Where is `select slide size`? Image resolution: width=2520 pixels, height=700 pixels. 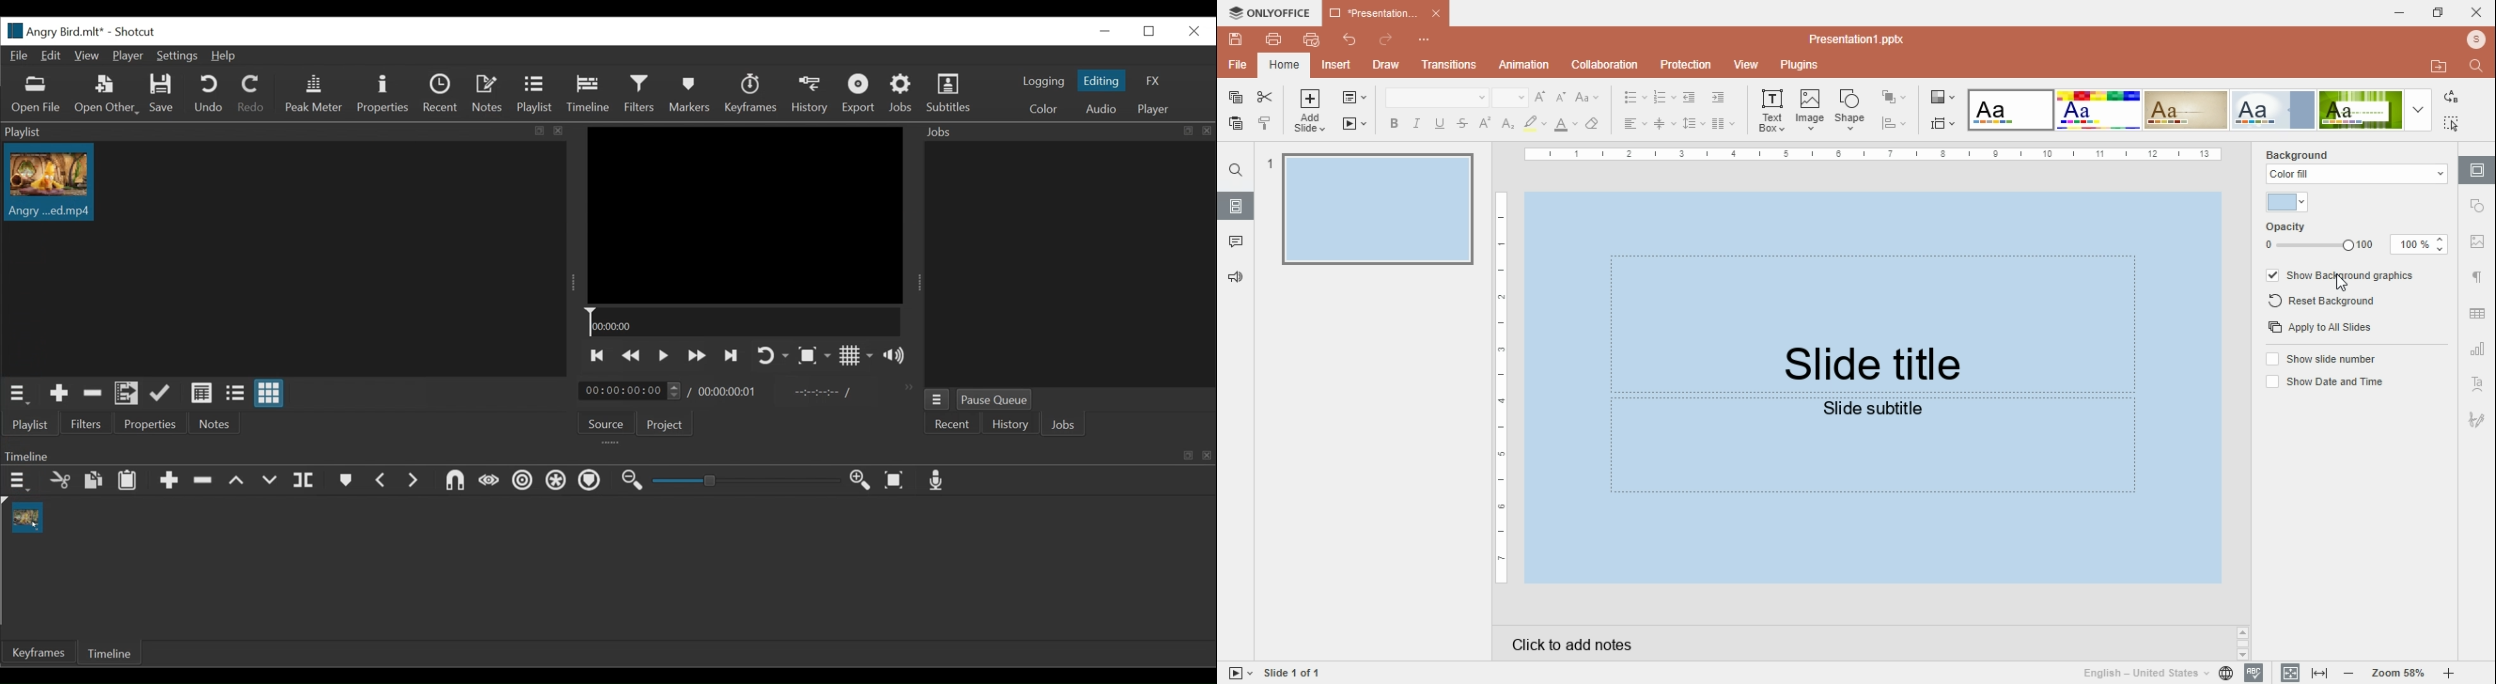
select slide size is located at coordinates (1943, 123).